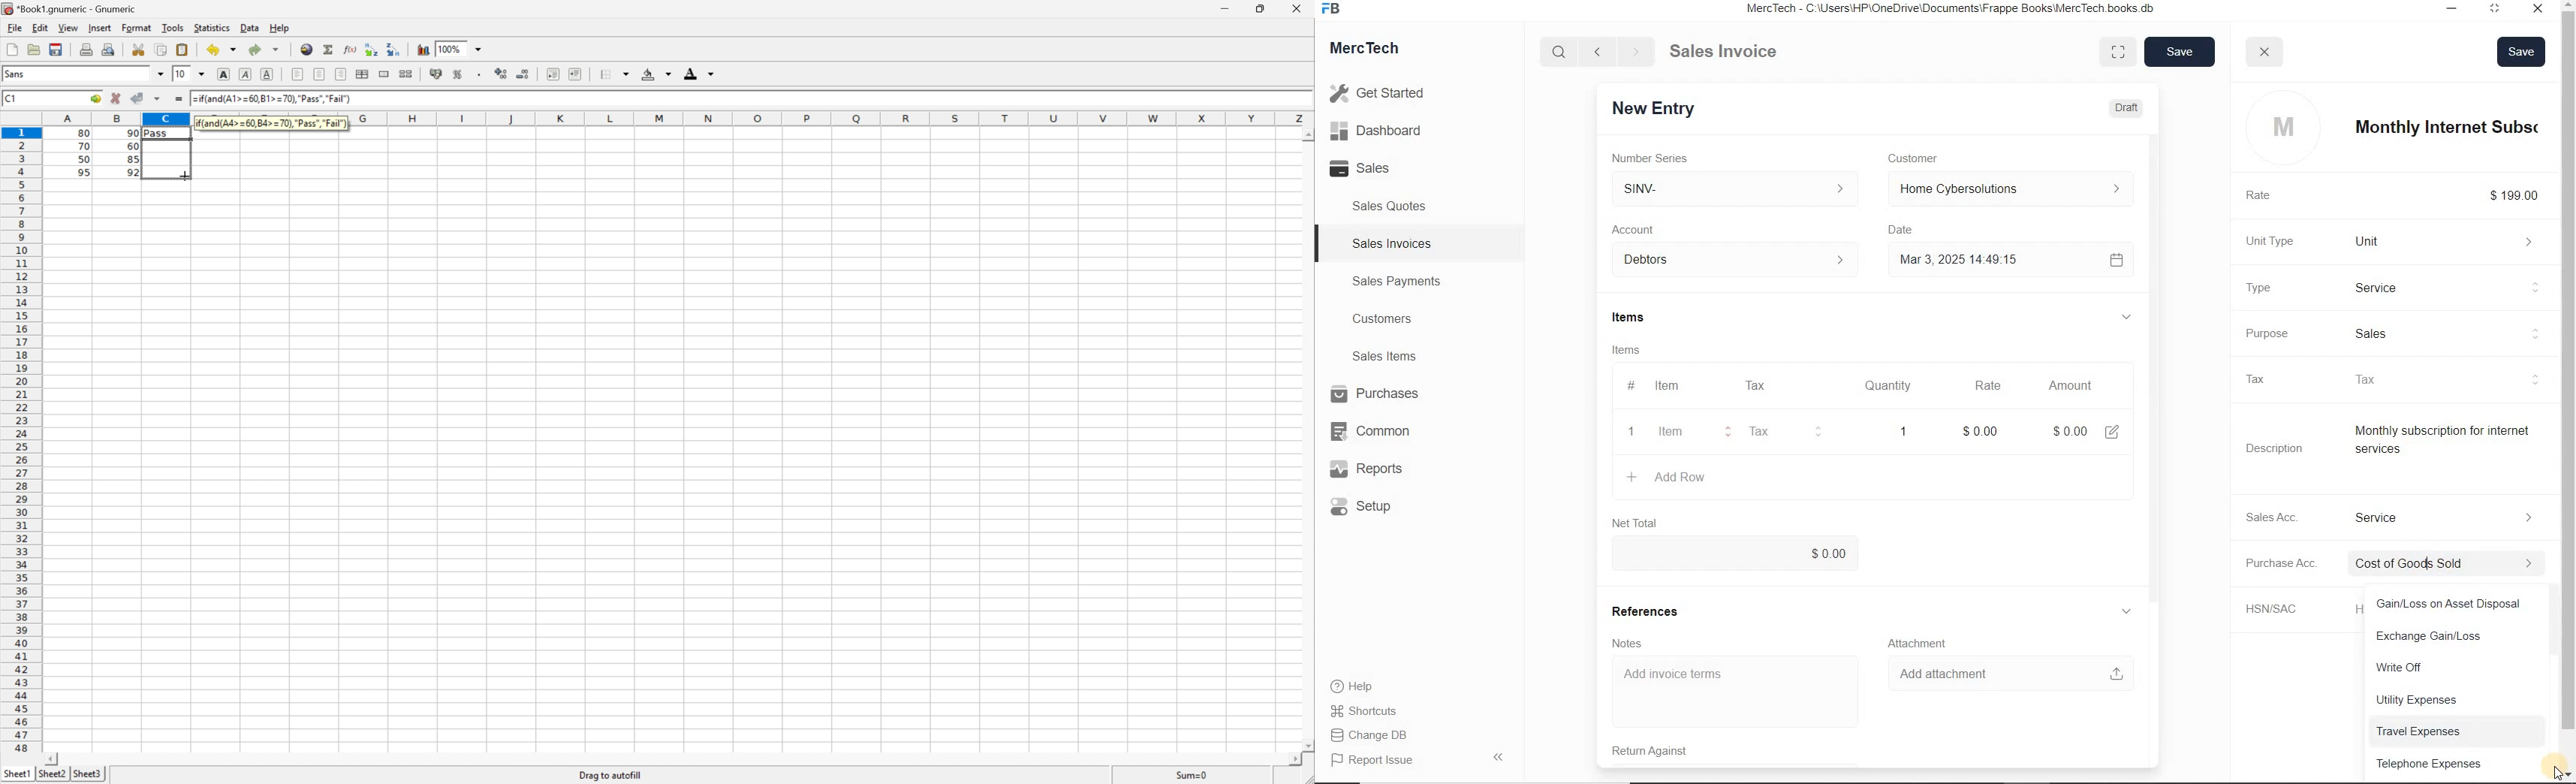  What do you see at coordinates (1743, 553) in the screenshot?
I see `$0.00` at bounding box center [1743, 553].